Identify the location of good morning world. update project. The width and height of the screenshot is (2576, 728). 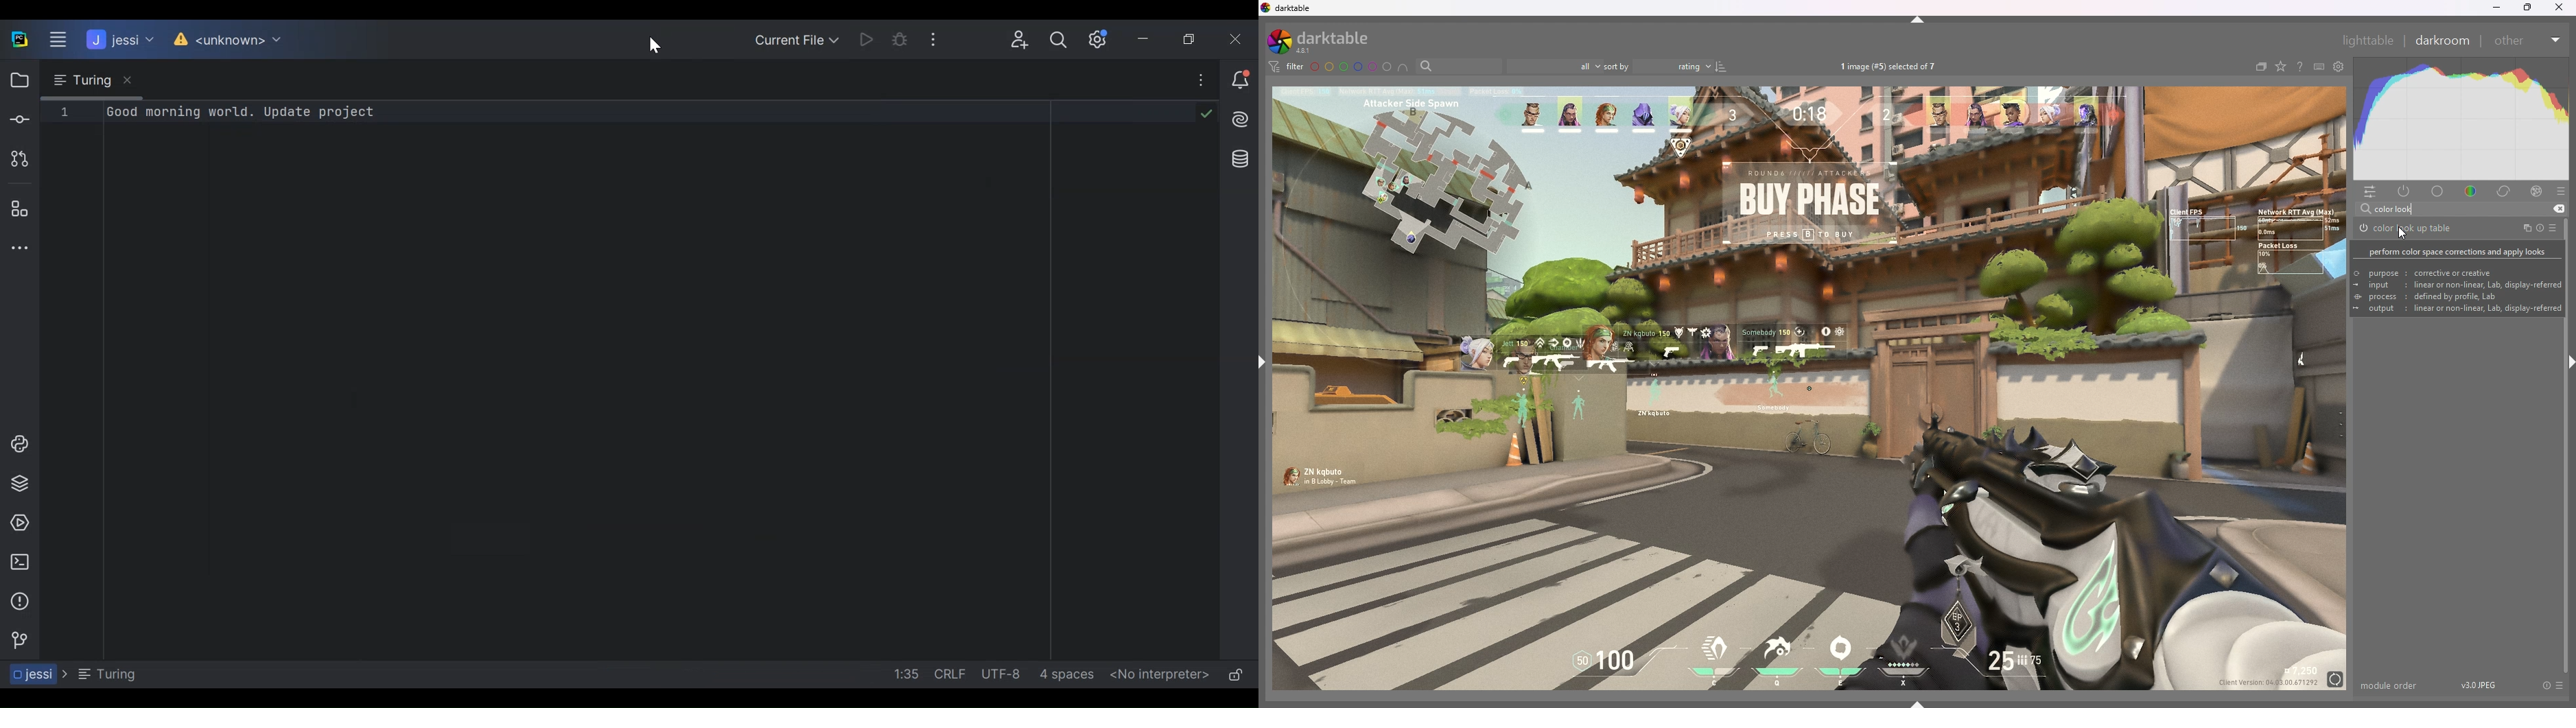
(243, 113).